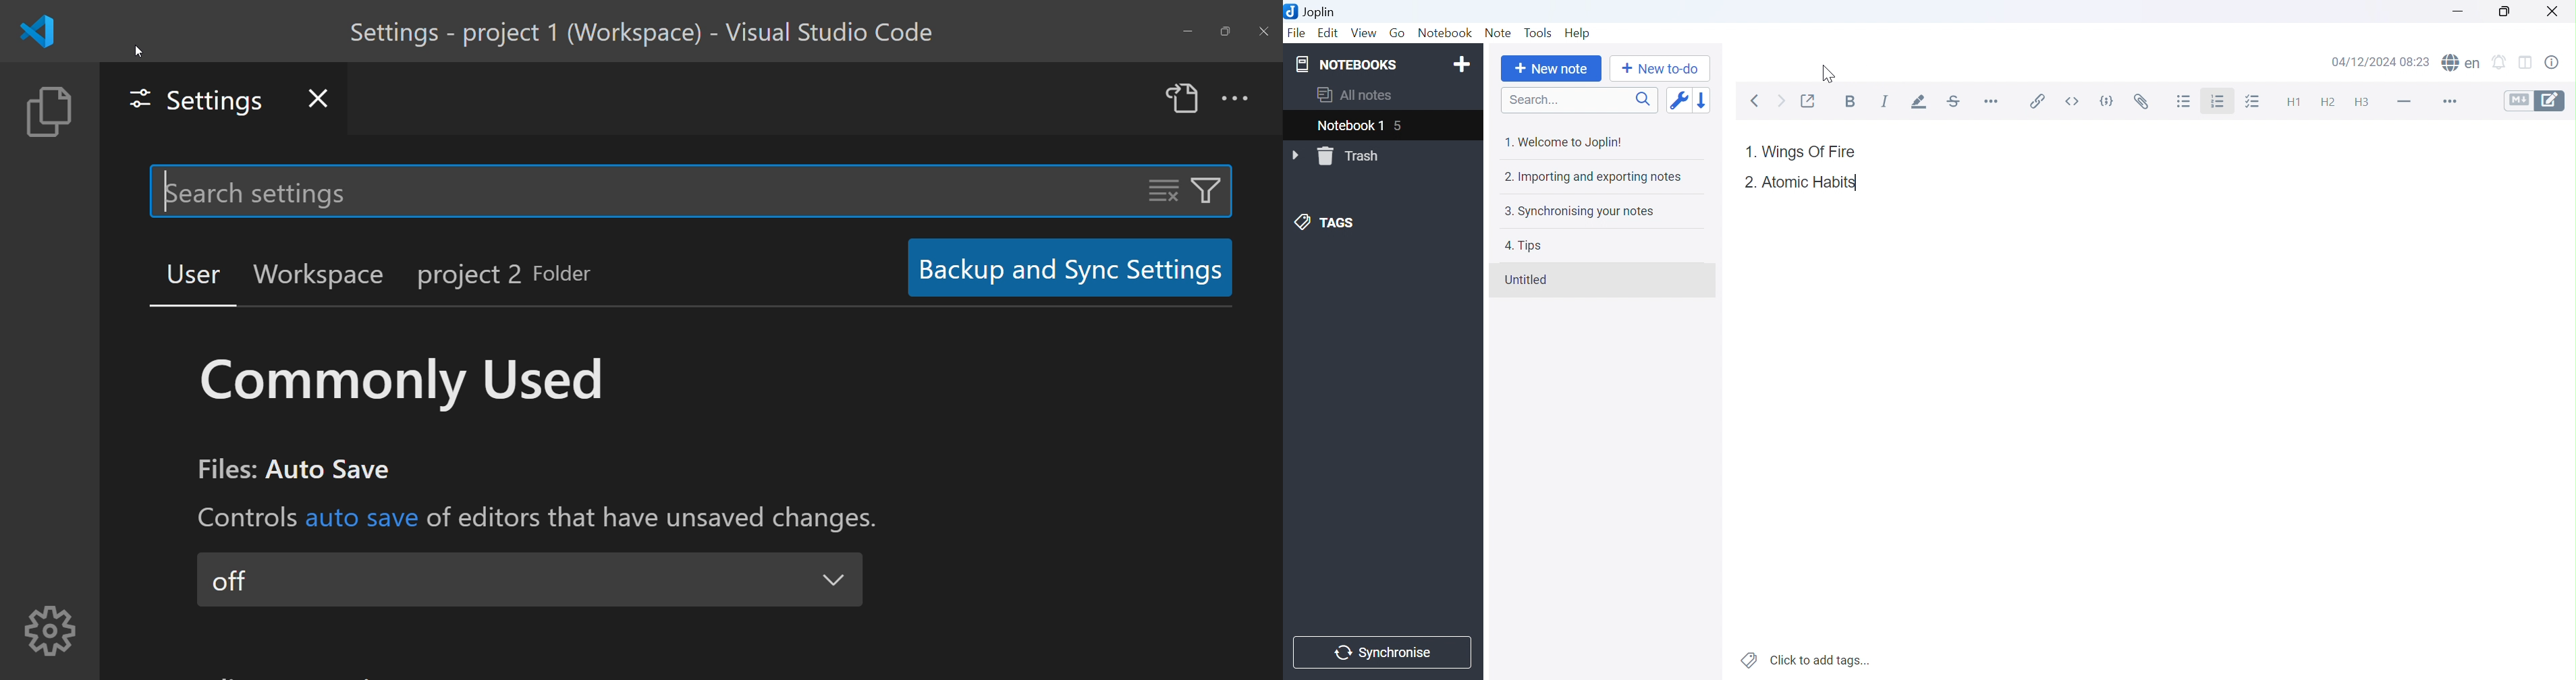 The image size is (2576, 700). I want to click on Toggle reverse order field, so click(1678, 101).